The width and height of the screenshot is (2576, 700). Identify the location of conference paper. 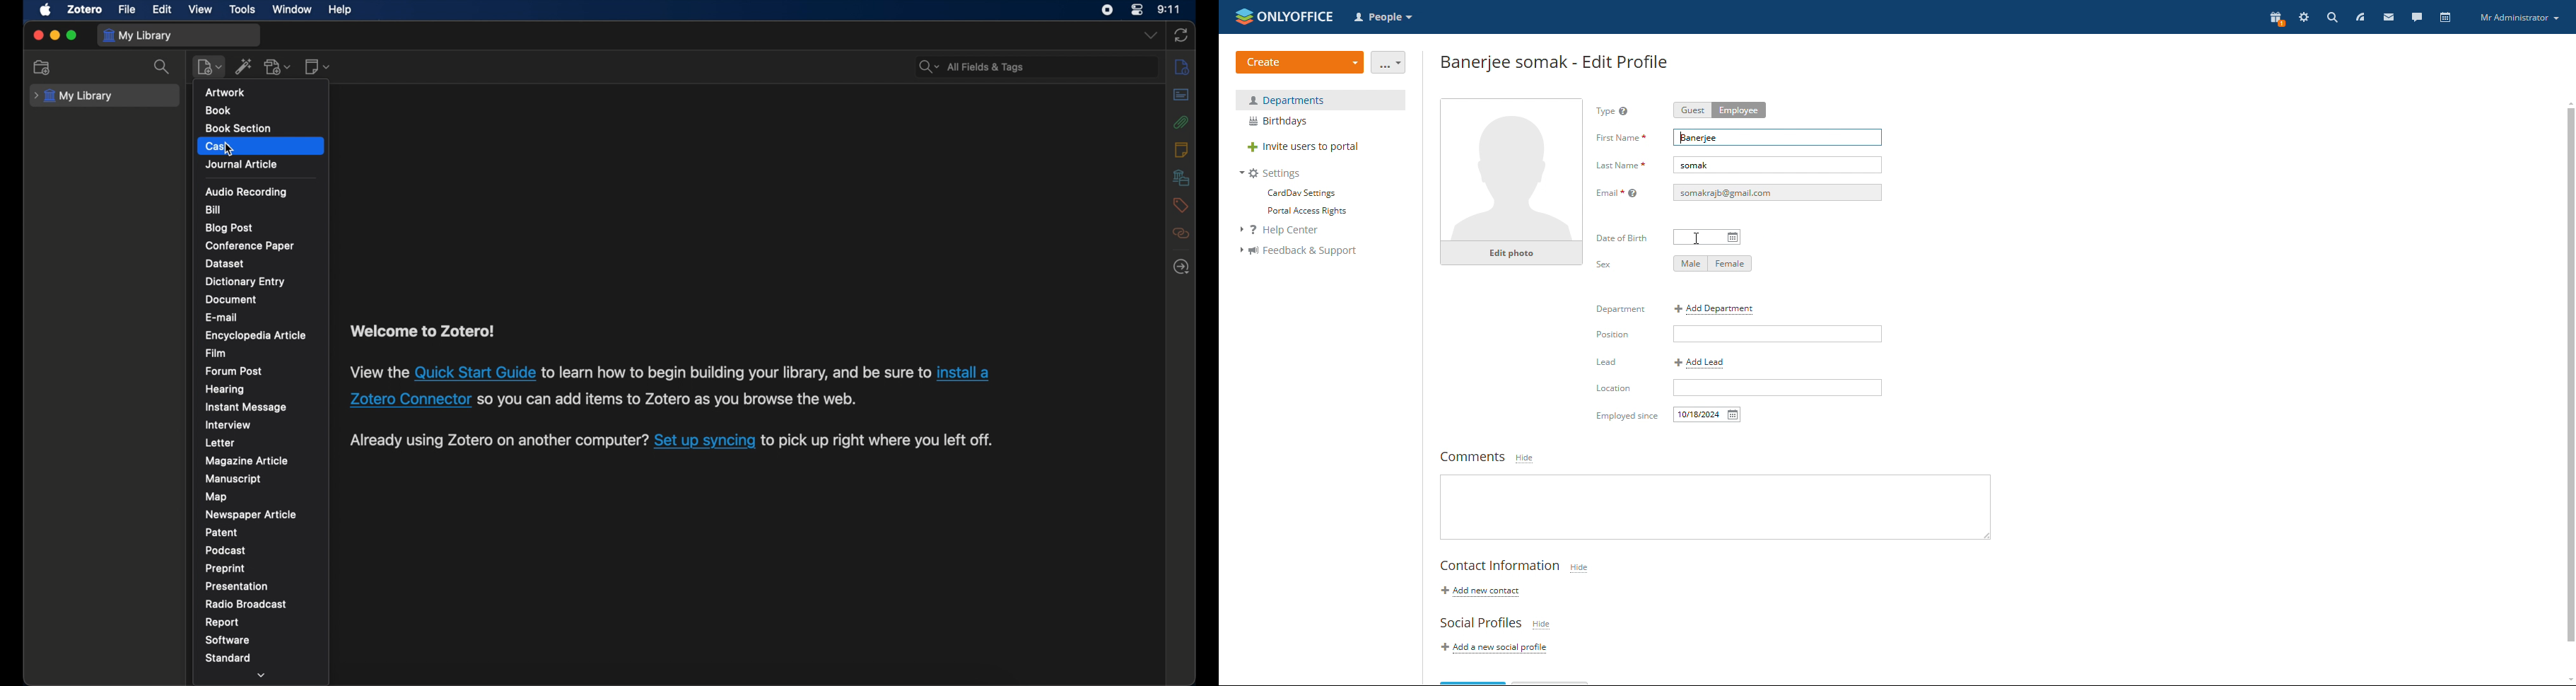
(248, 245).